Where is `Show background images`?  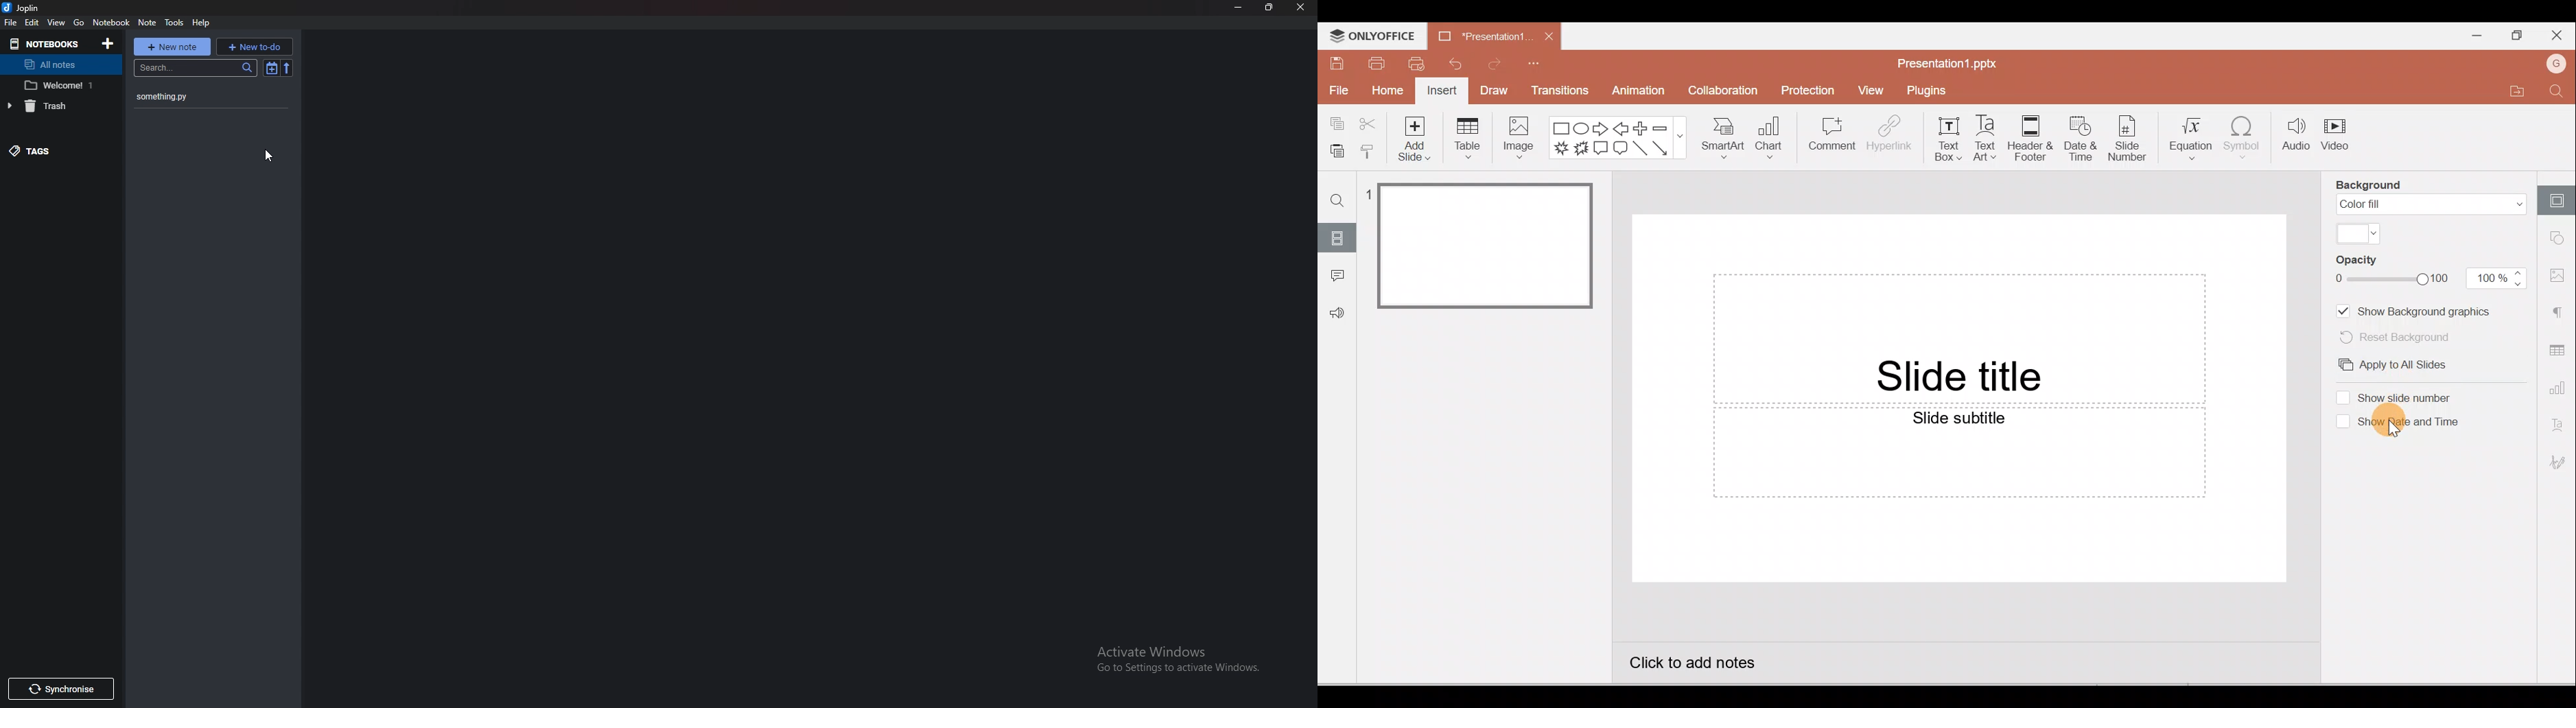
Show background images is located at coordinates (2418, 310).